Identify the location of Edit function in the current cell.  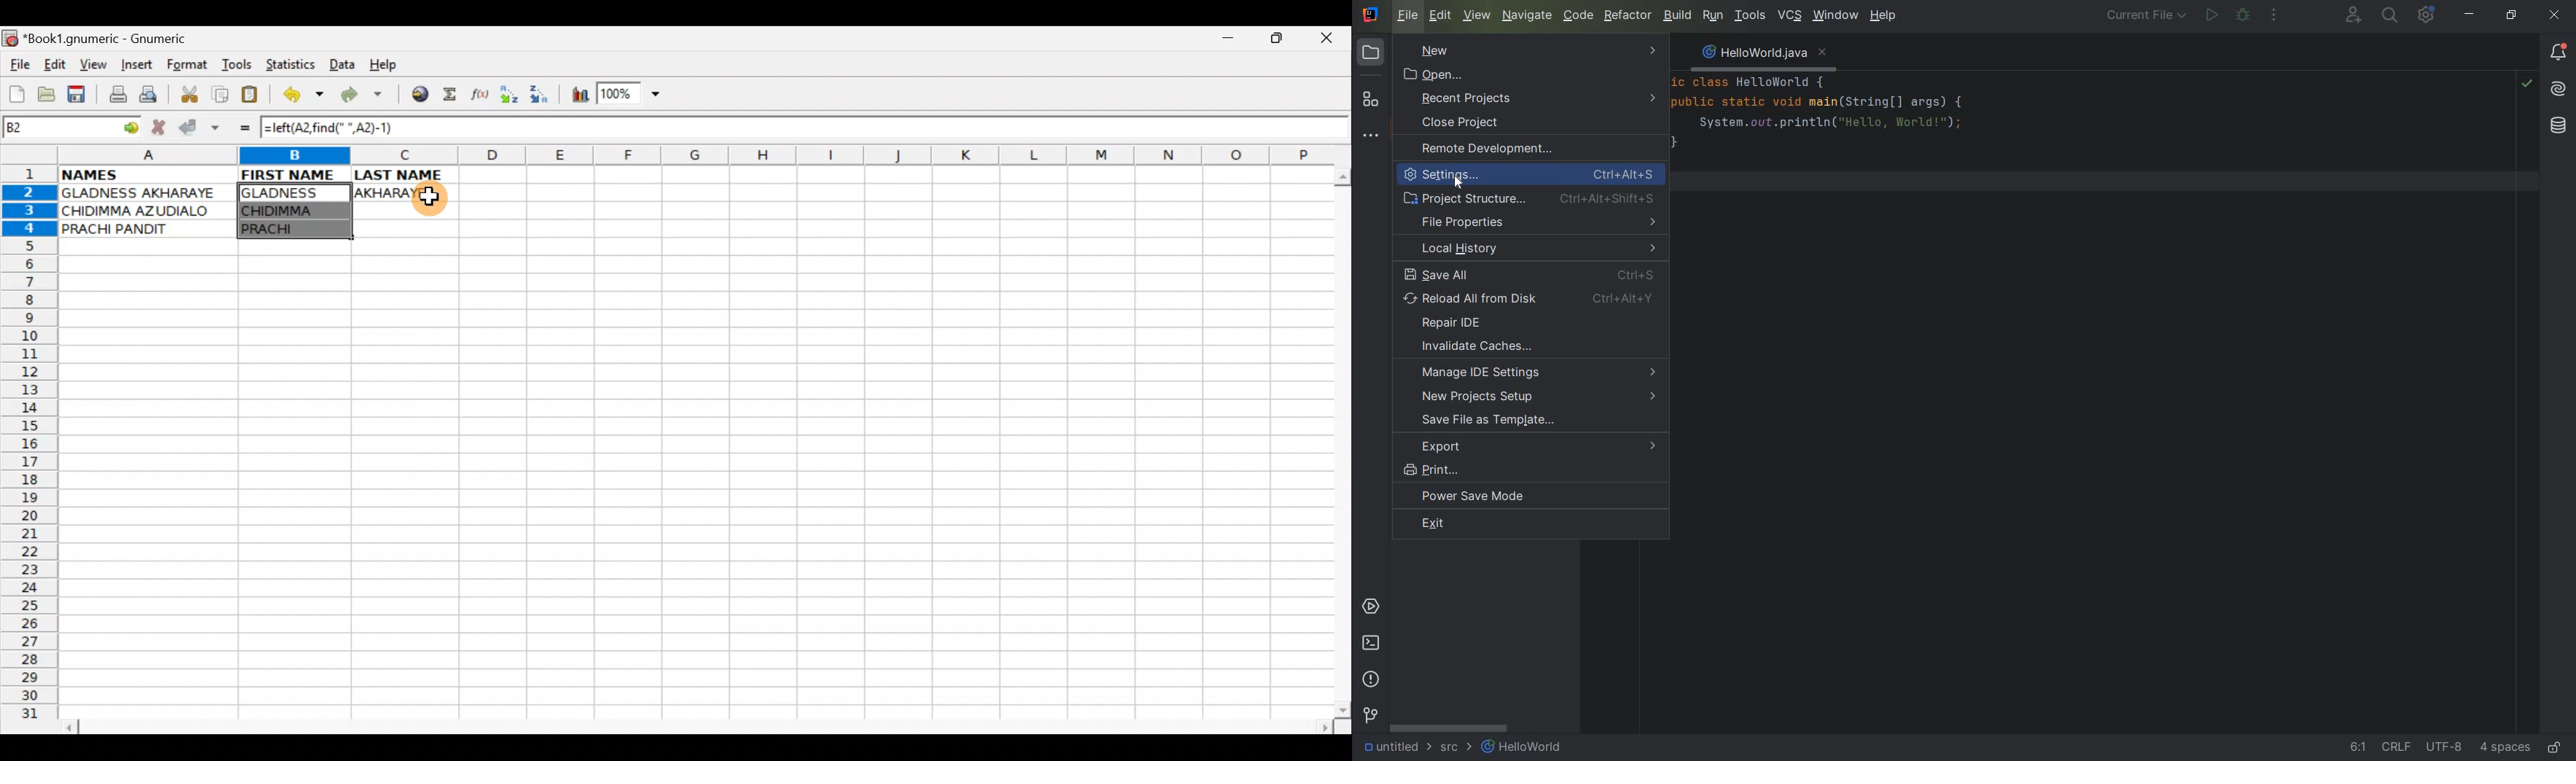
(482, 98).